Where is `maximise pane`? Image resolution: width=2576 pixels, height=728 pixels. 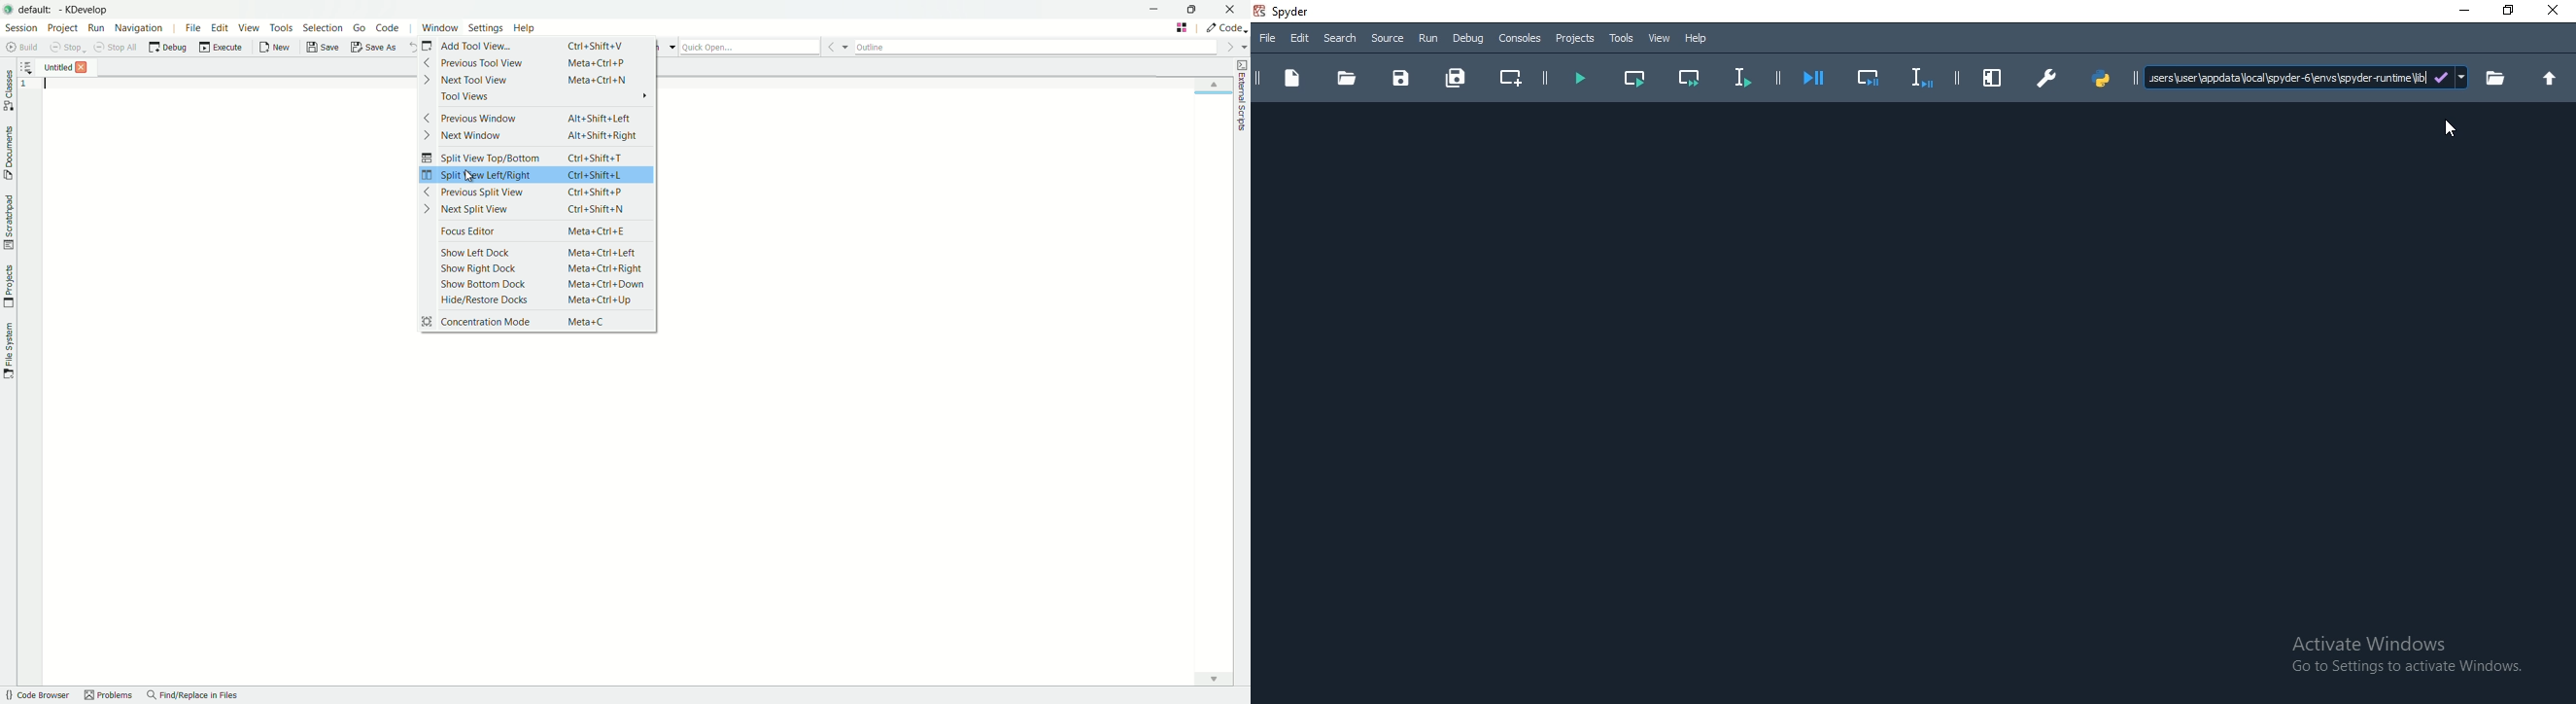
maximise pane is located at coordinates (1994, 78).